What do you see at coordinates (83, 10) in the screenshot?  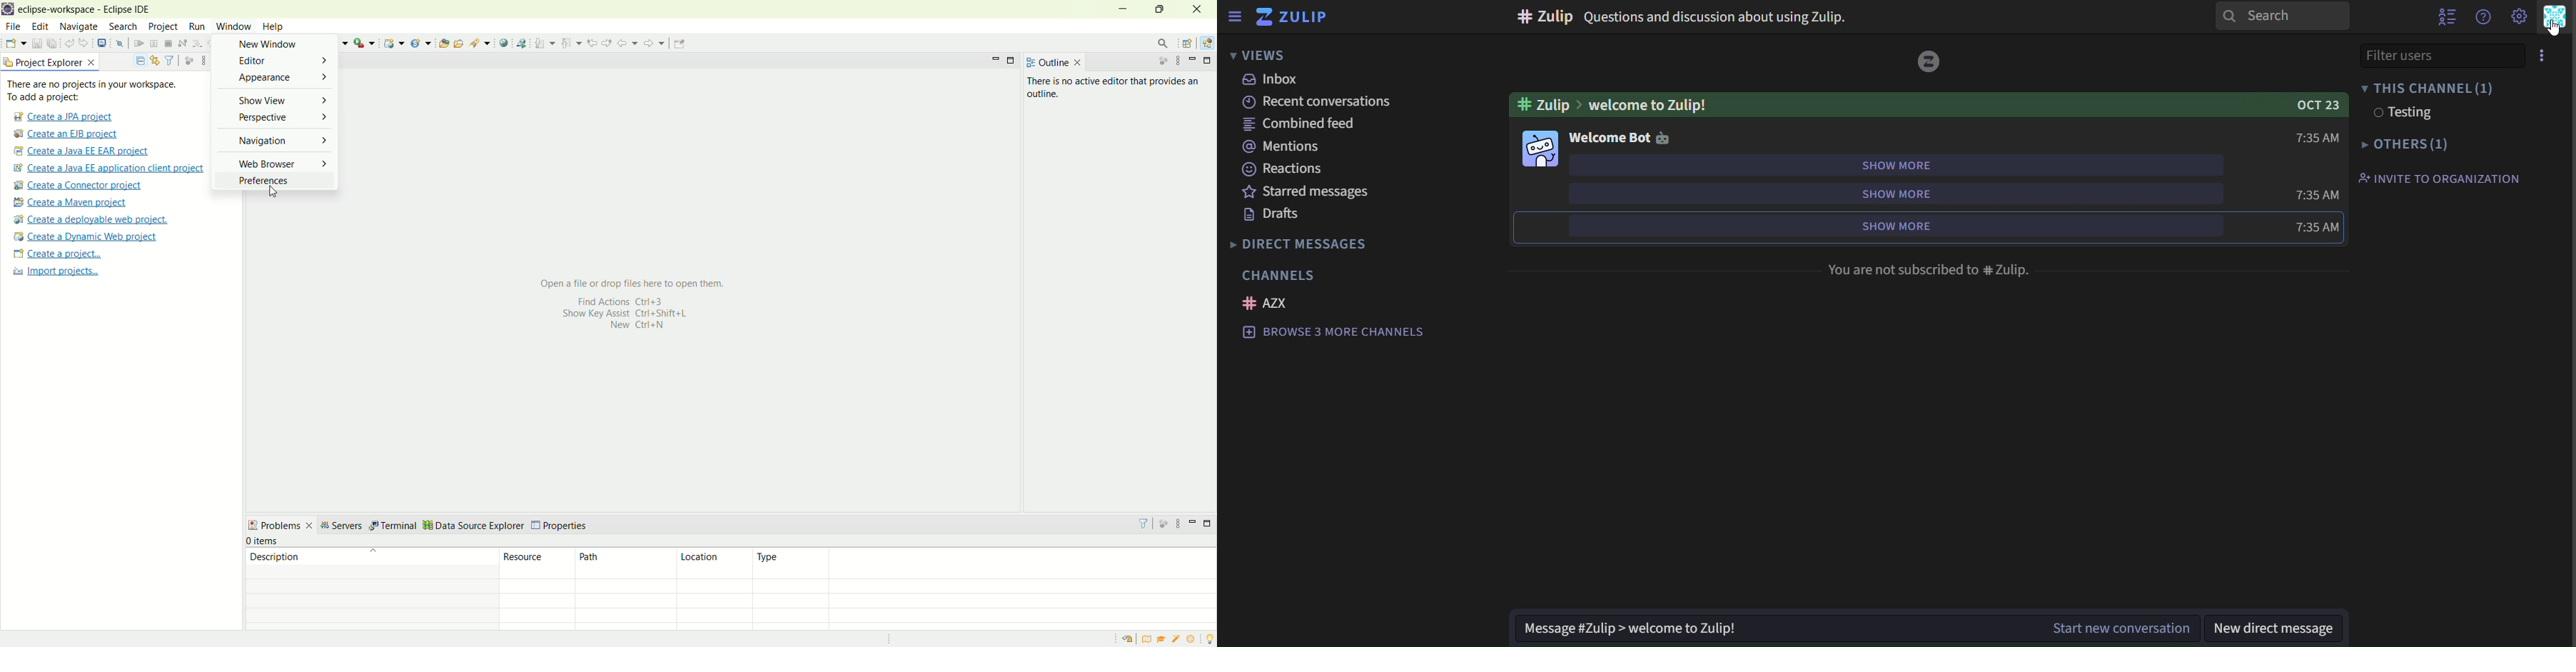 I see `eclipse-workspace-Eclipse IDE` at bounding box center [83, 10].